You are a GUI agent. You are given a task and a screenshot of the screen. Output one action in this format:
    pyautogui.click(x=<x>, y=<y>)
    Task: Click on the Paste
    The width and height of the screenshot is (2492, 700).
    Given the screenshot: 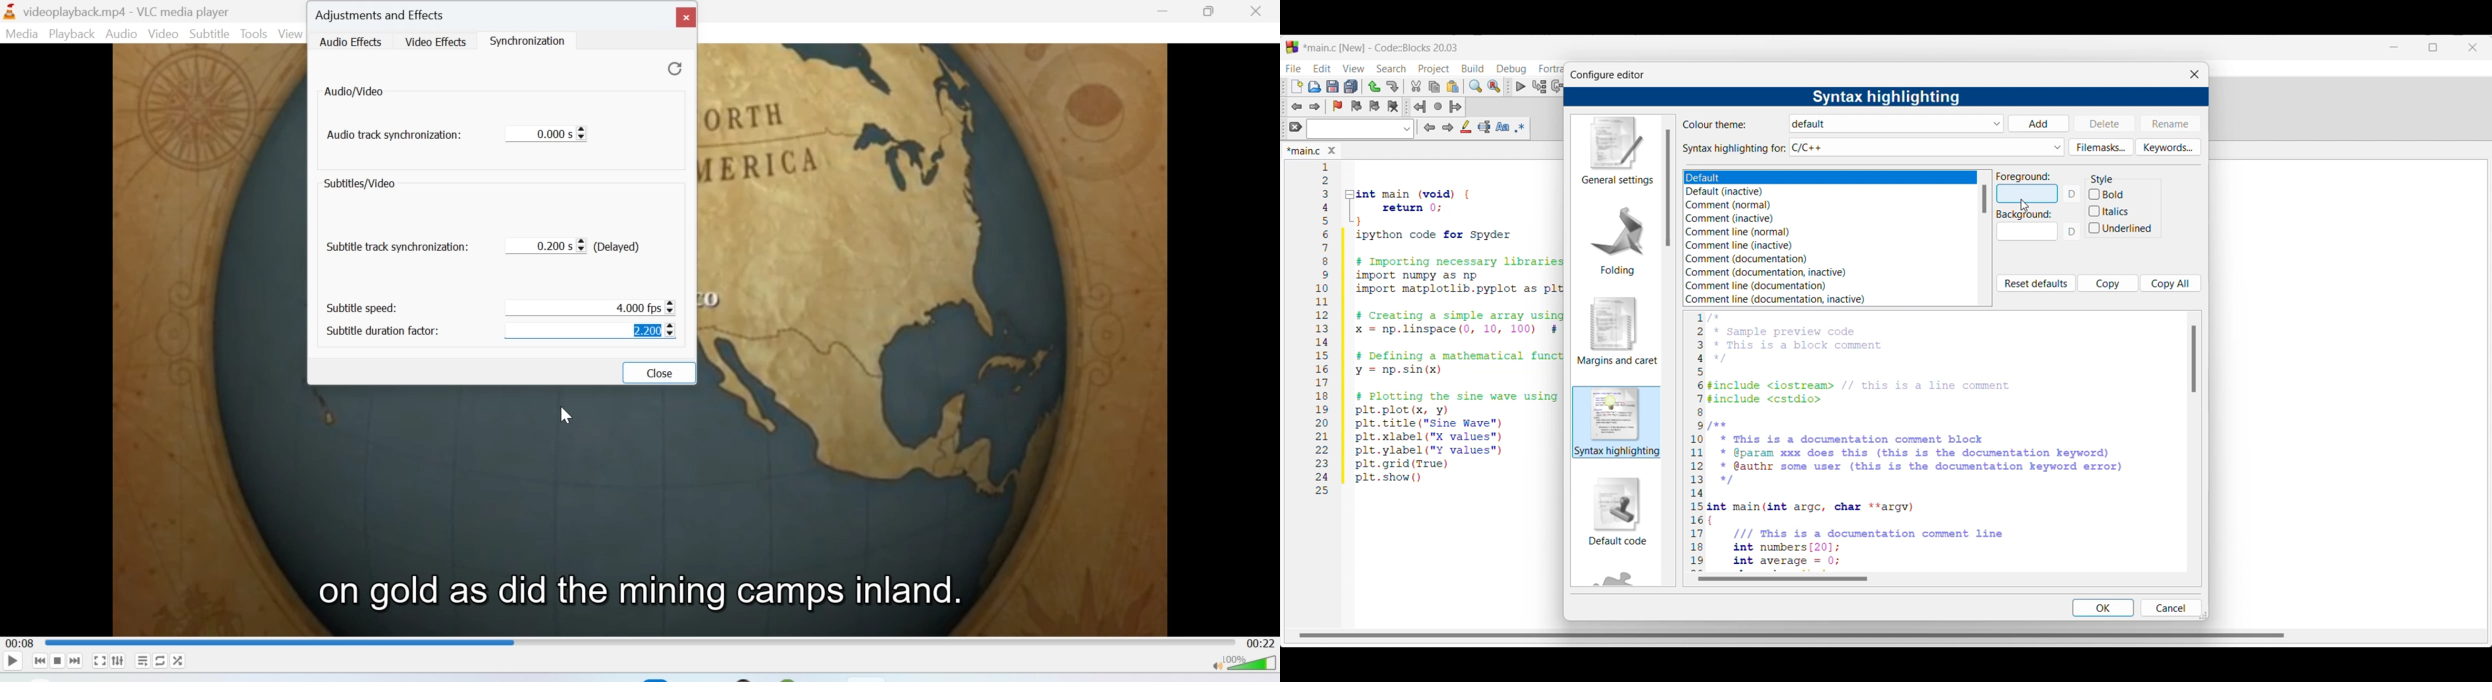 What is the action you would take?
    pyautogui.click(x=1453, y=87)
    